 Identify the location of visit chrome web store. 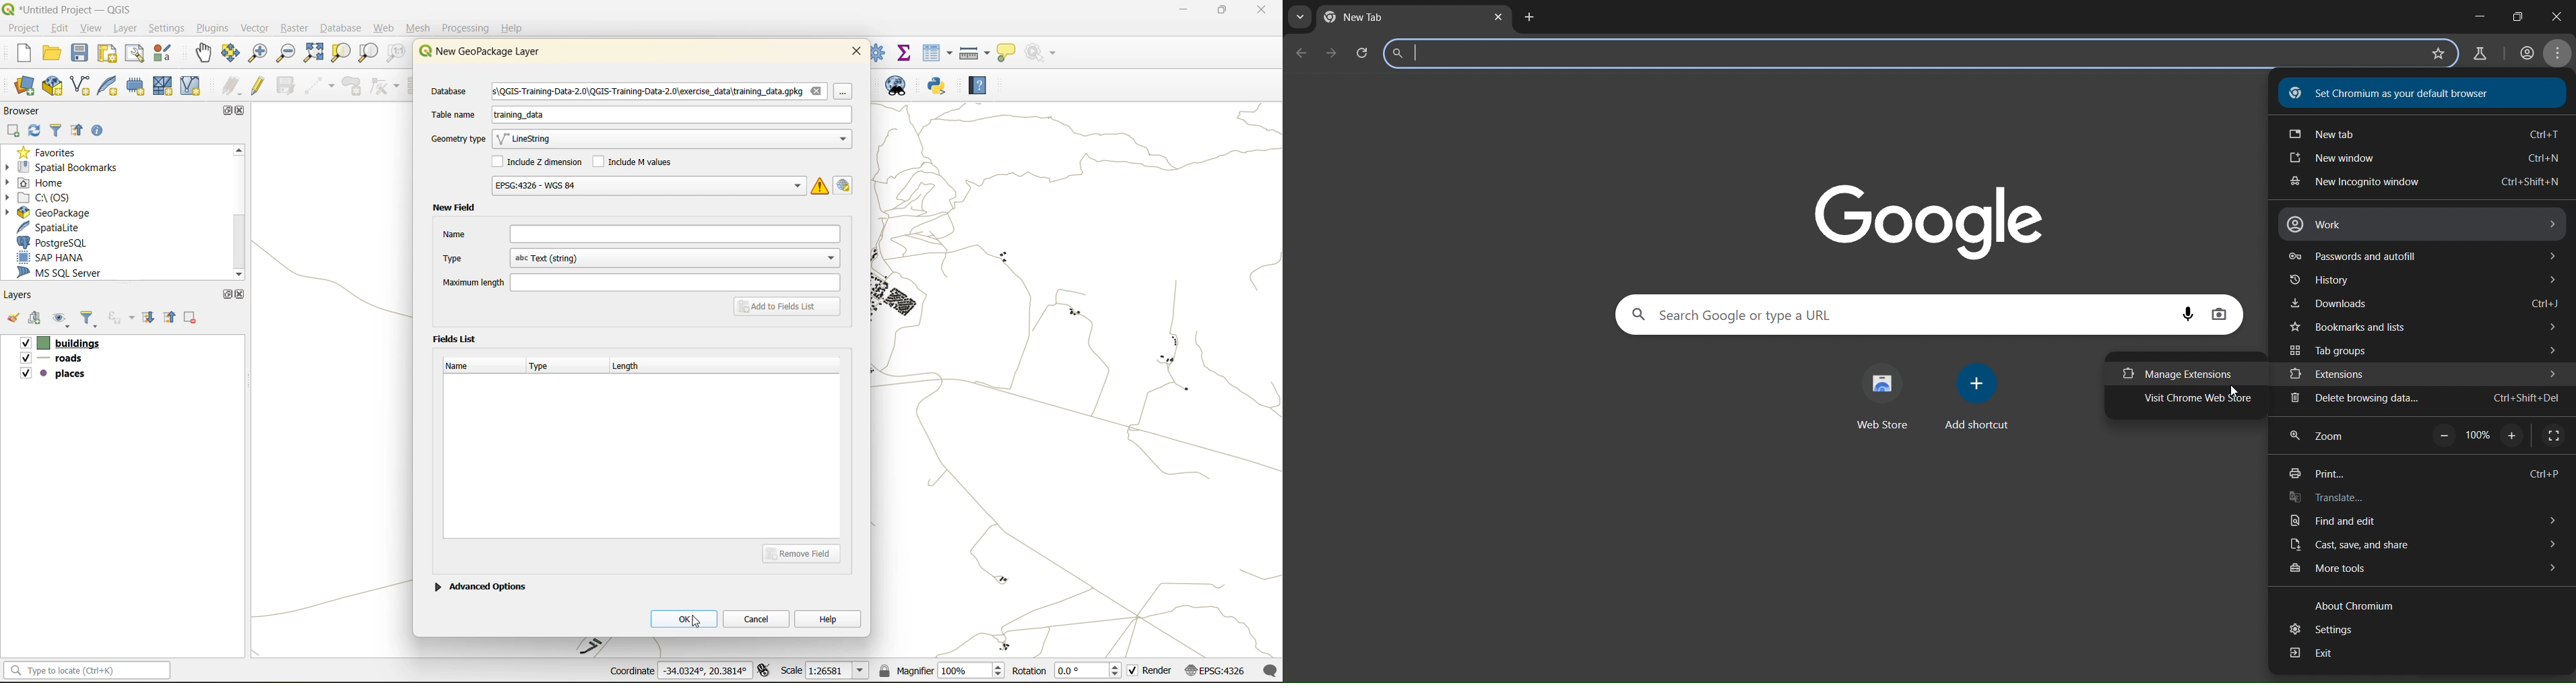
(2199, 401).